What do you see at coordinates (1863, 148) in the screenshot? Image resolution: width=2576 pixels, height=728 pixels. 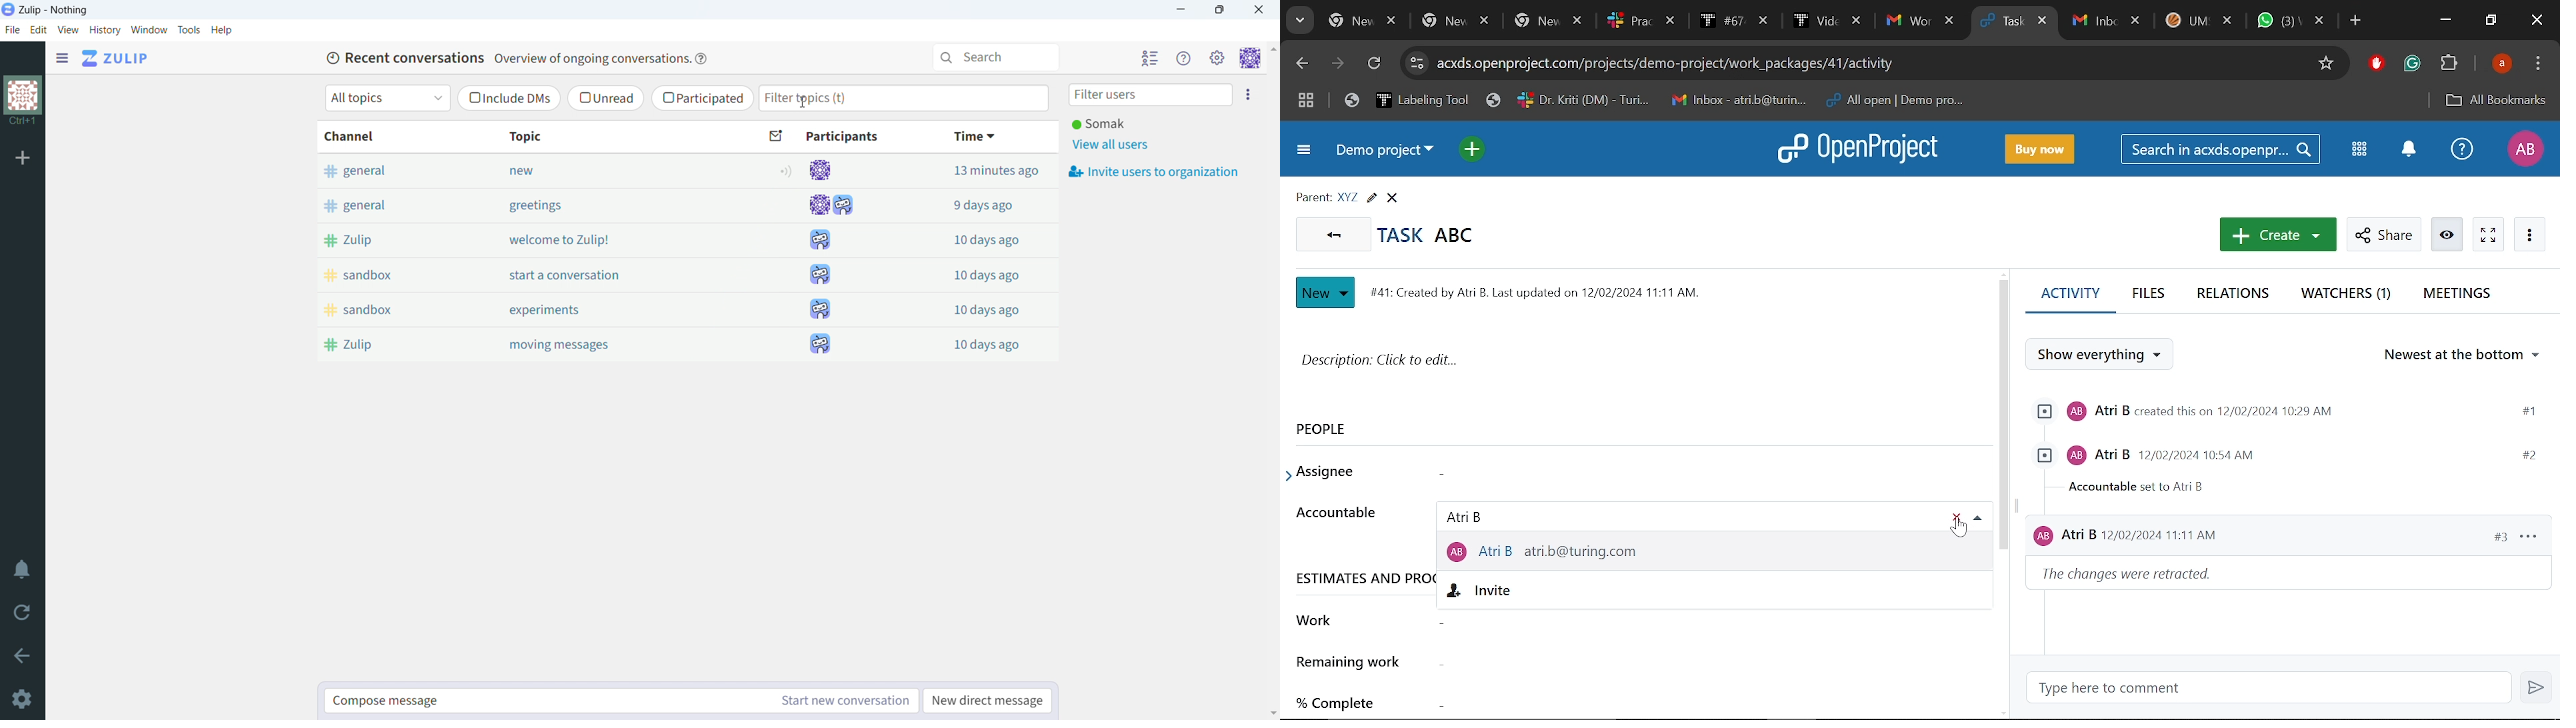 I see `Open project logo` at bounding box center [1863, 148].